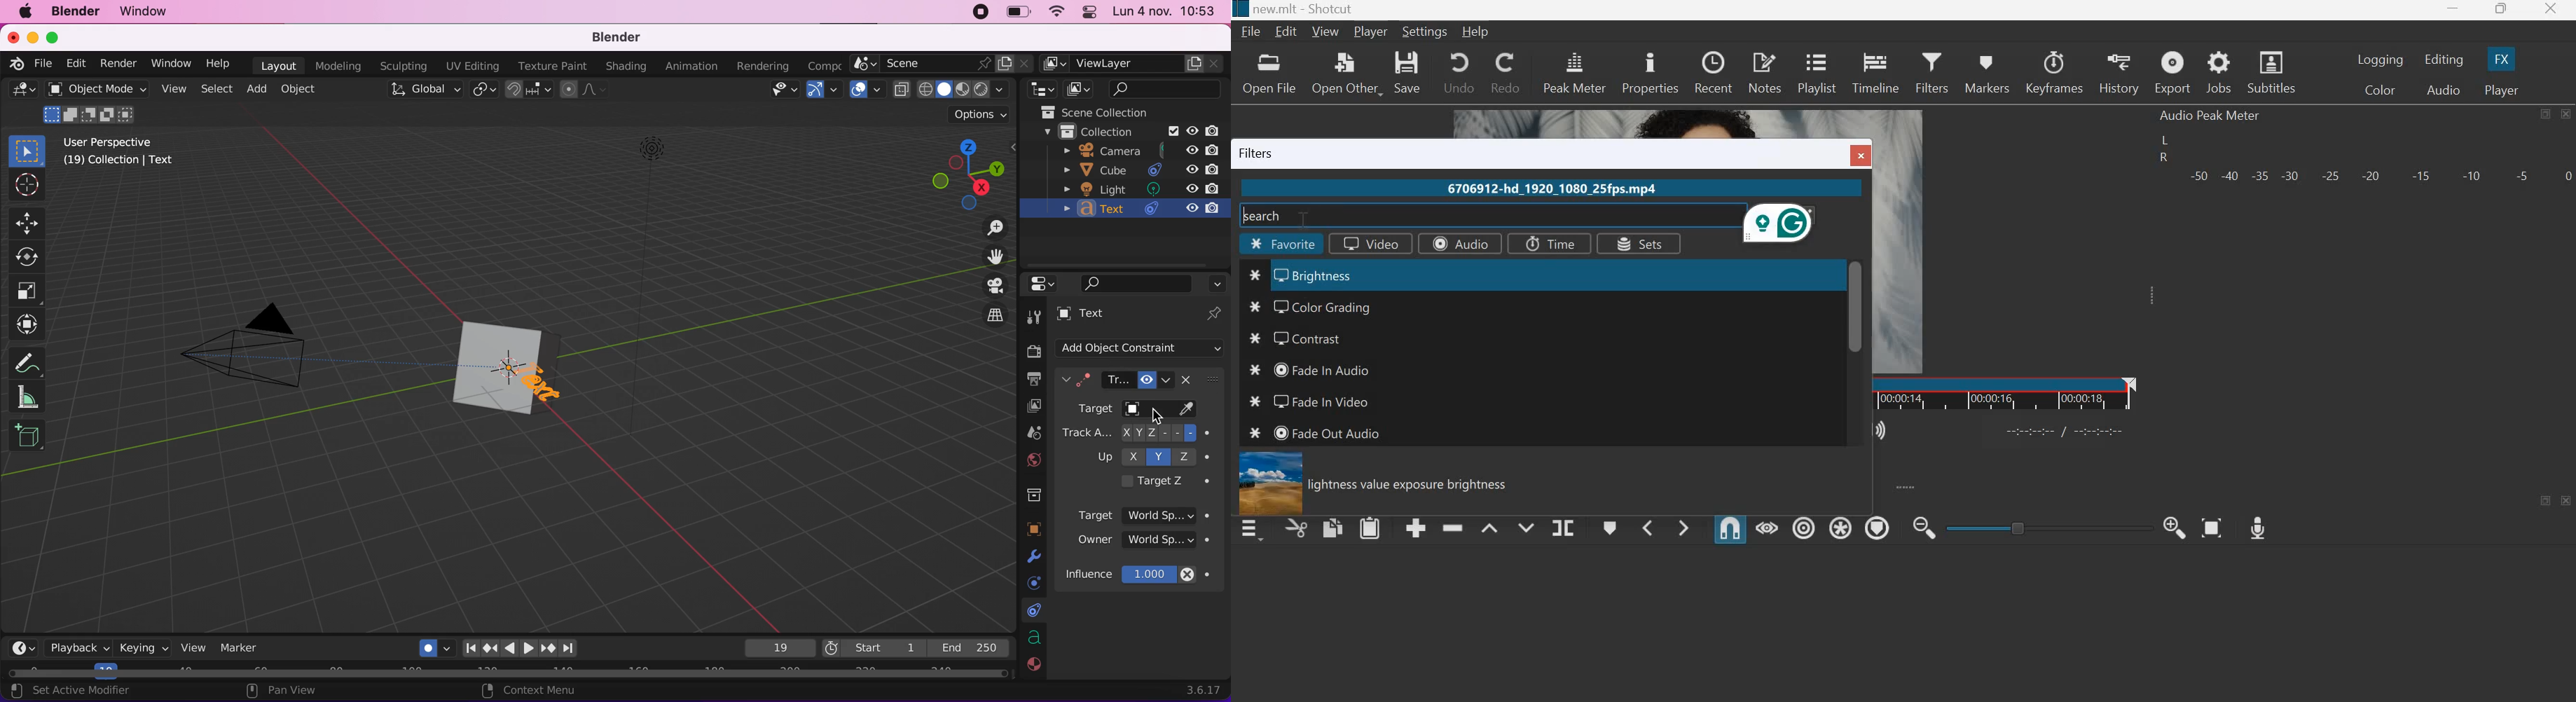 Image resolution: width=2576 pixels, height=728 pixels. I want to click on move the view, so click(995, 257).